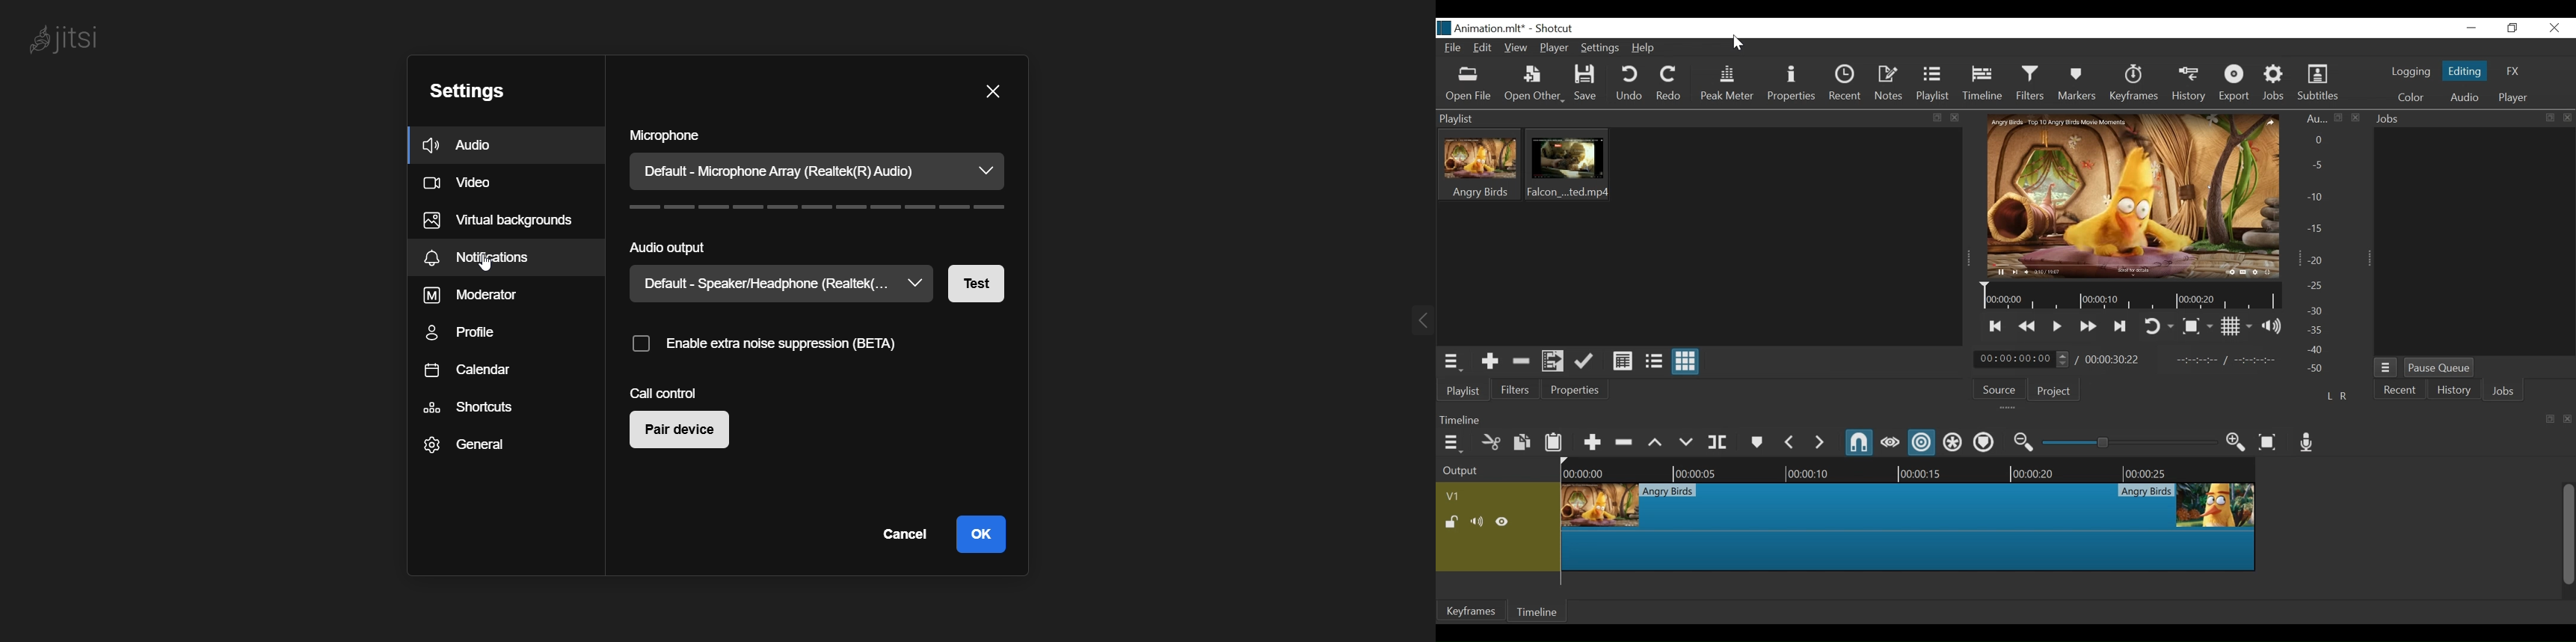 The height and width of the screenshot is (644, 2576). I want to click on Mute, so click(1478, 522).